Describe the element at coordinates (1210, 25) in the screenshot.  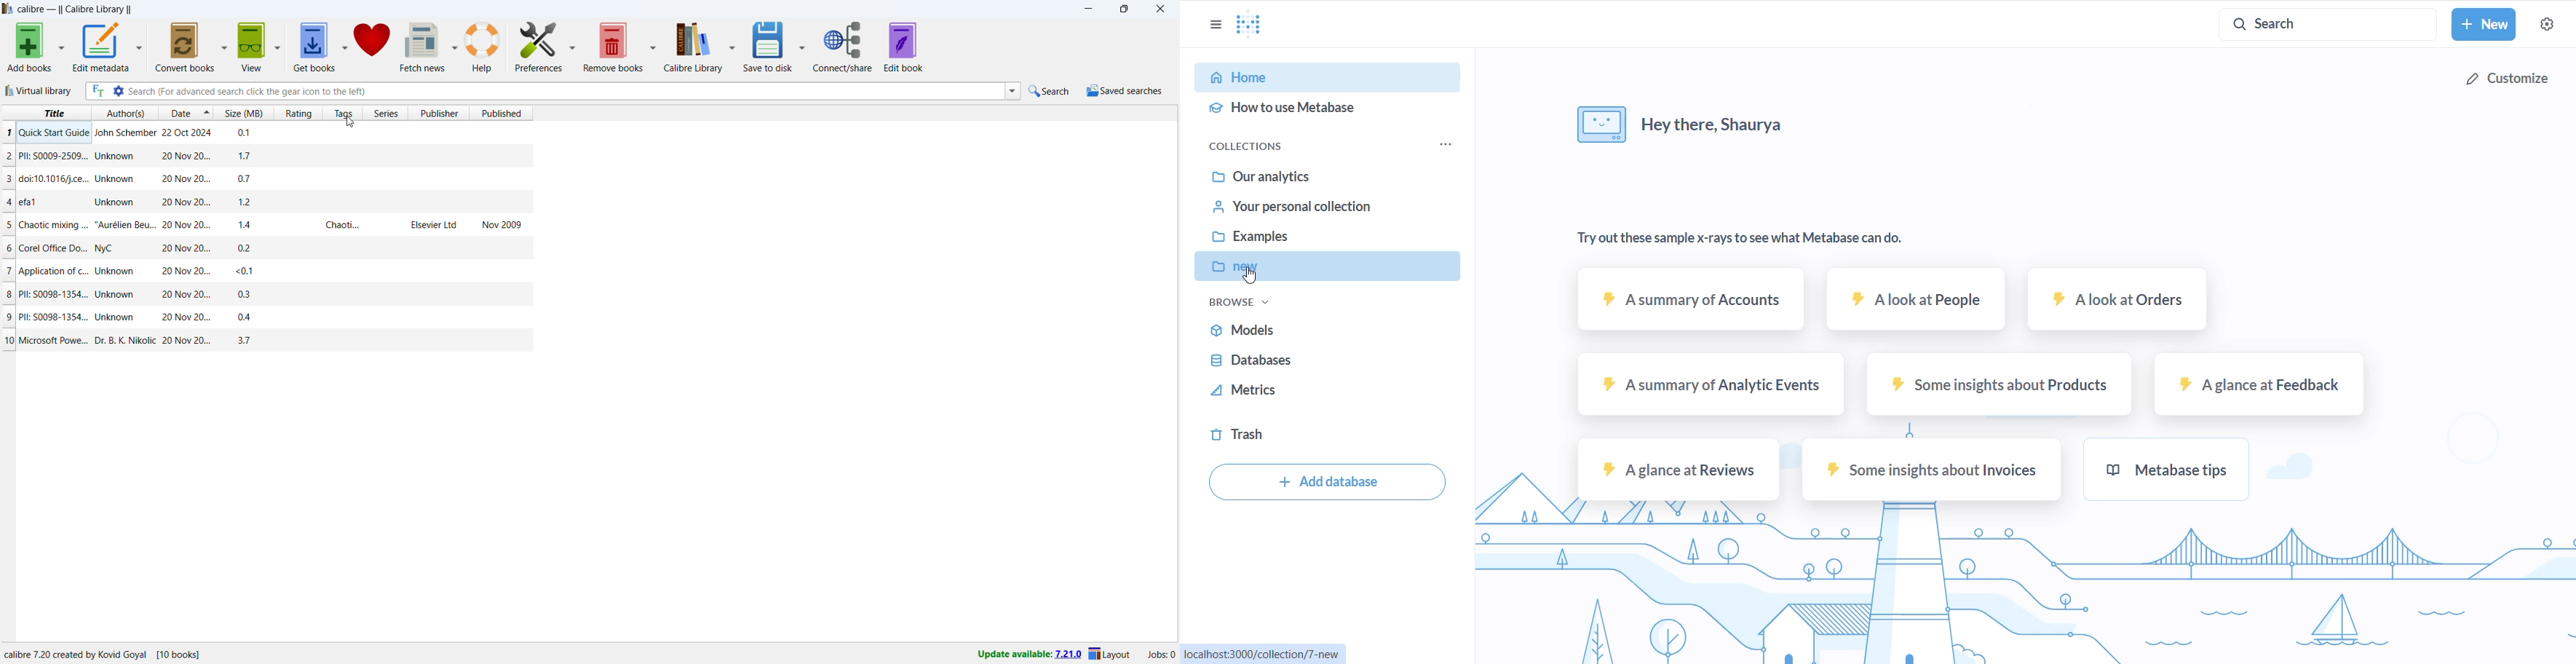
I see `close sidebar` at that location.